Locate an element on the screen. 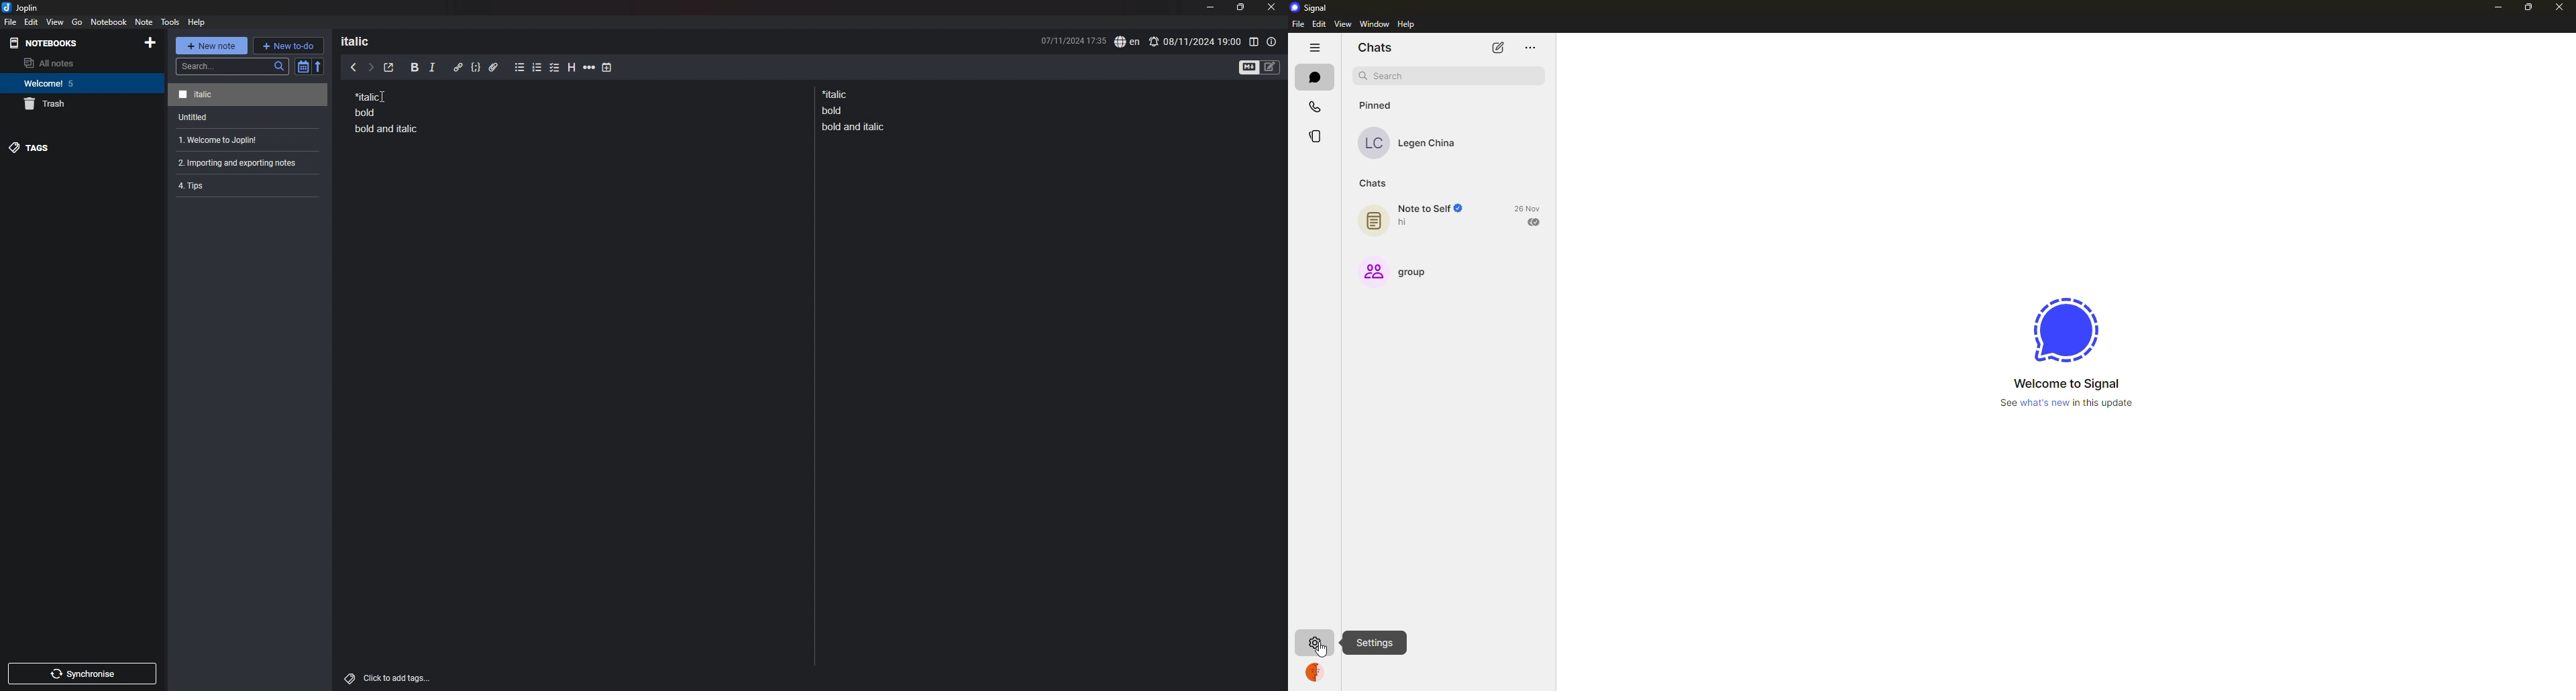  previous is located at coordinates (354, 66).